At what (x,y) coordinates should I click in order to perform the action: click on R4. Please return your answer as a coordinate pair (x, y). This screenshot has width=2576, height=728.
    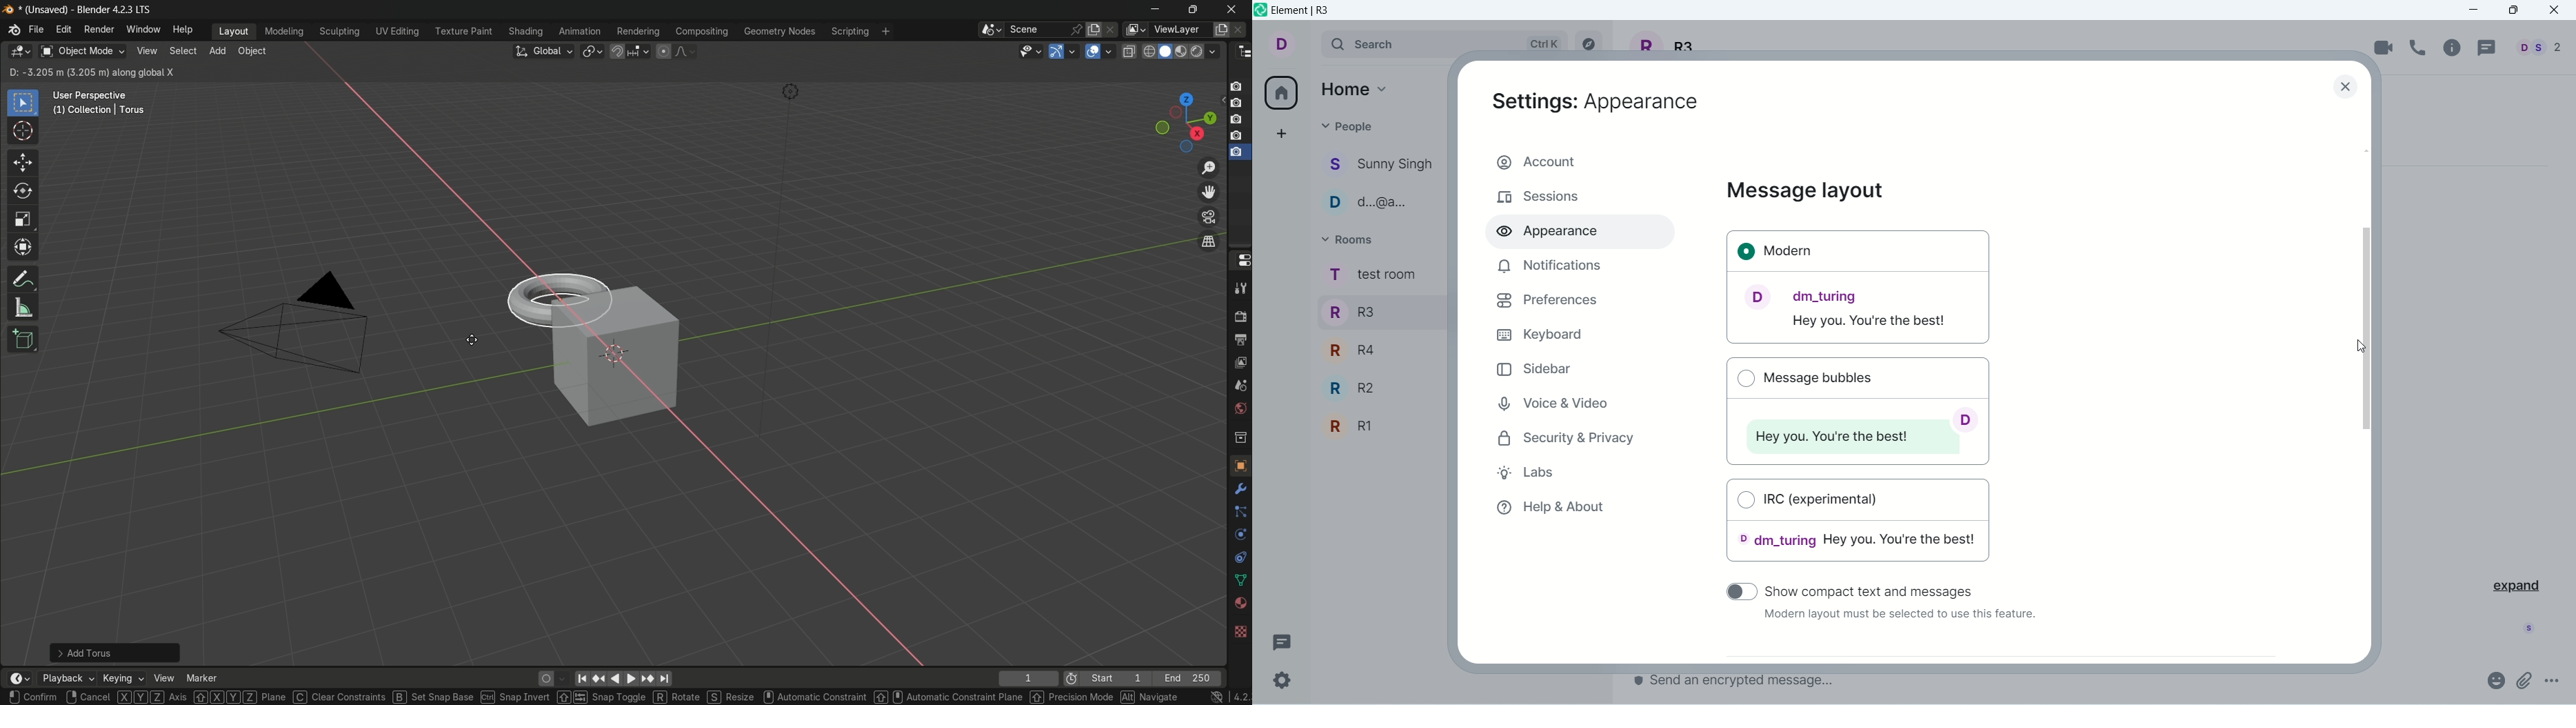
    Looking at the image, I should click on (1378, 348).